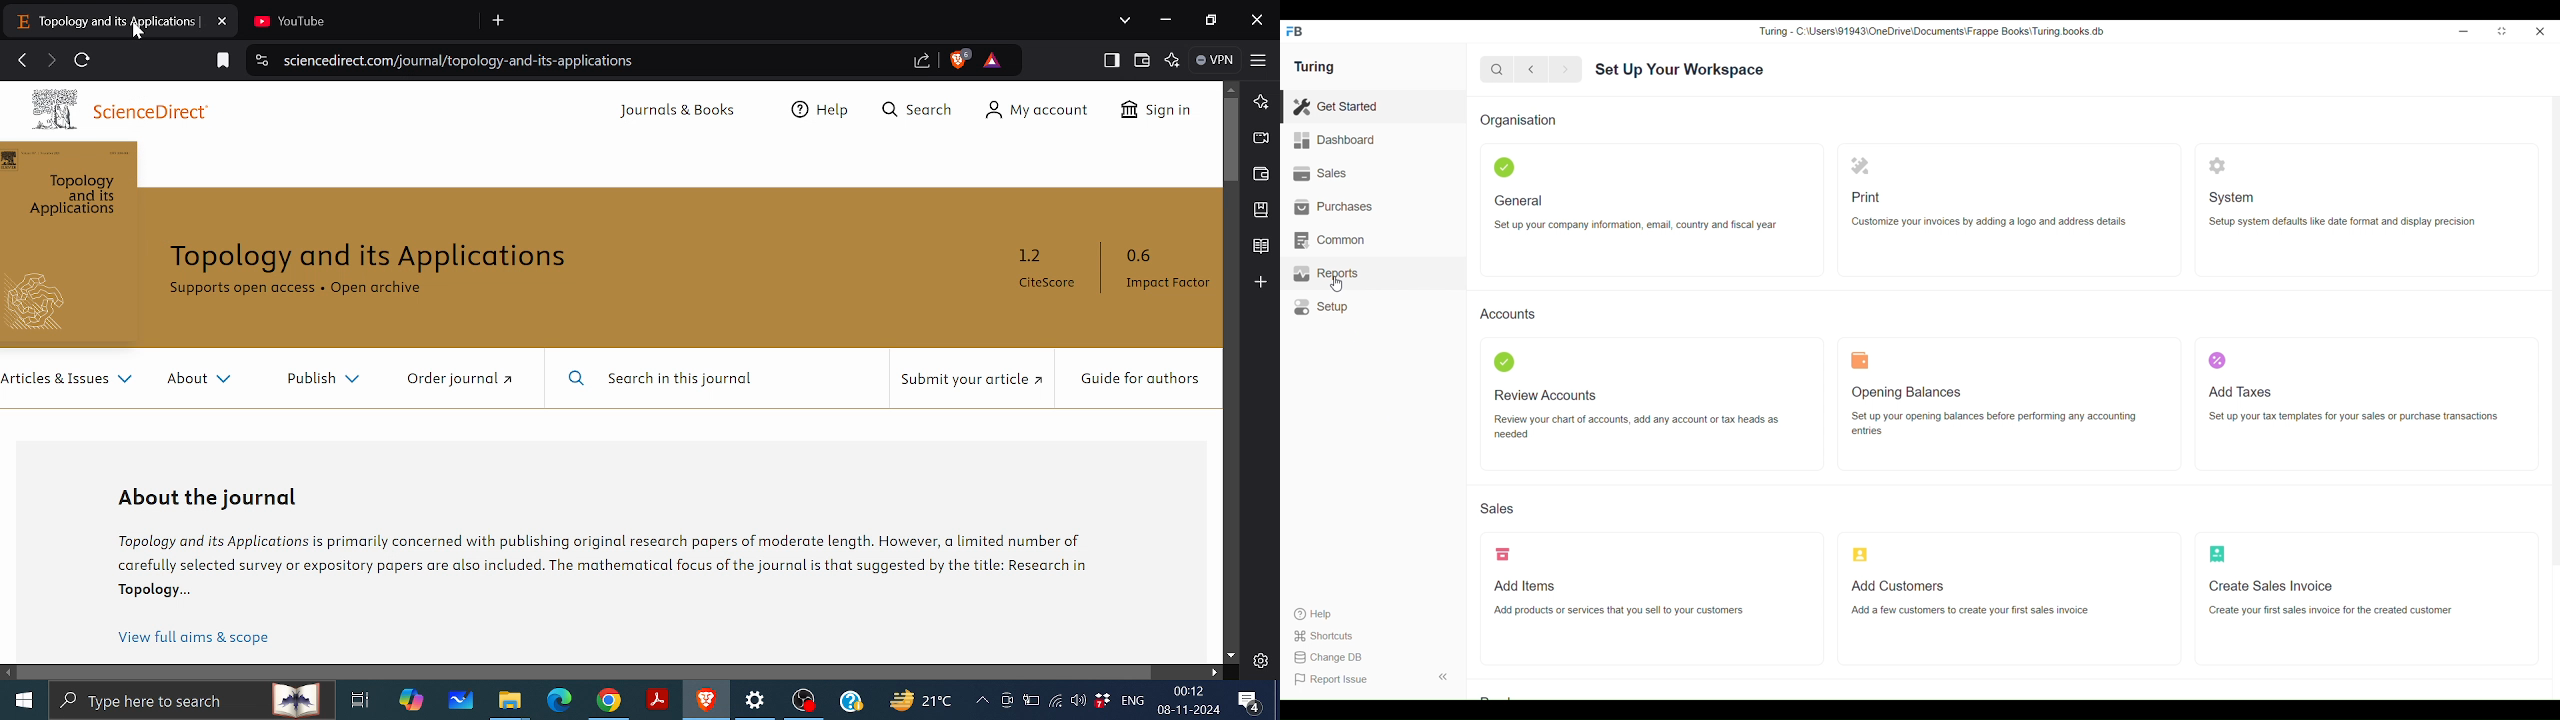  I want to click on Language, so click(1133, 699).